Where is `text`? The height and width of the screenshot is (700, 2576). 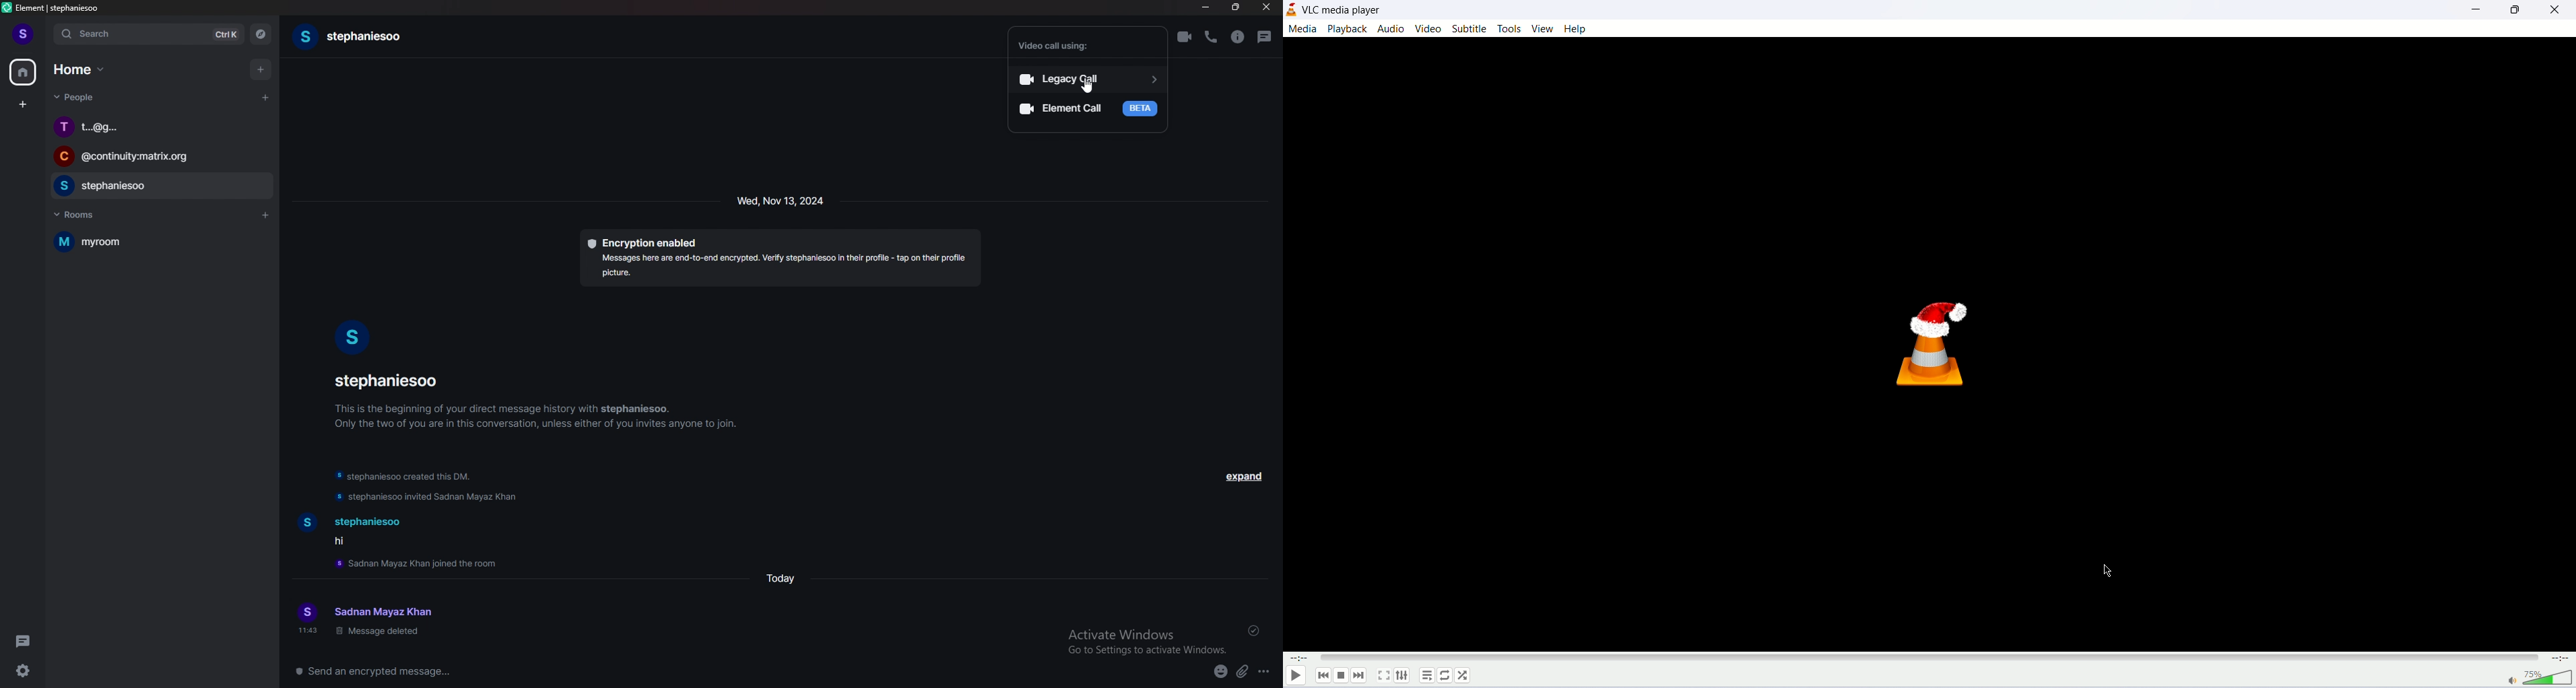
text is located at coordinates (386, 621).